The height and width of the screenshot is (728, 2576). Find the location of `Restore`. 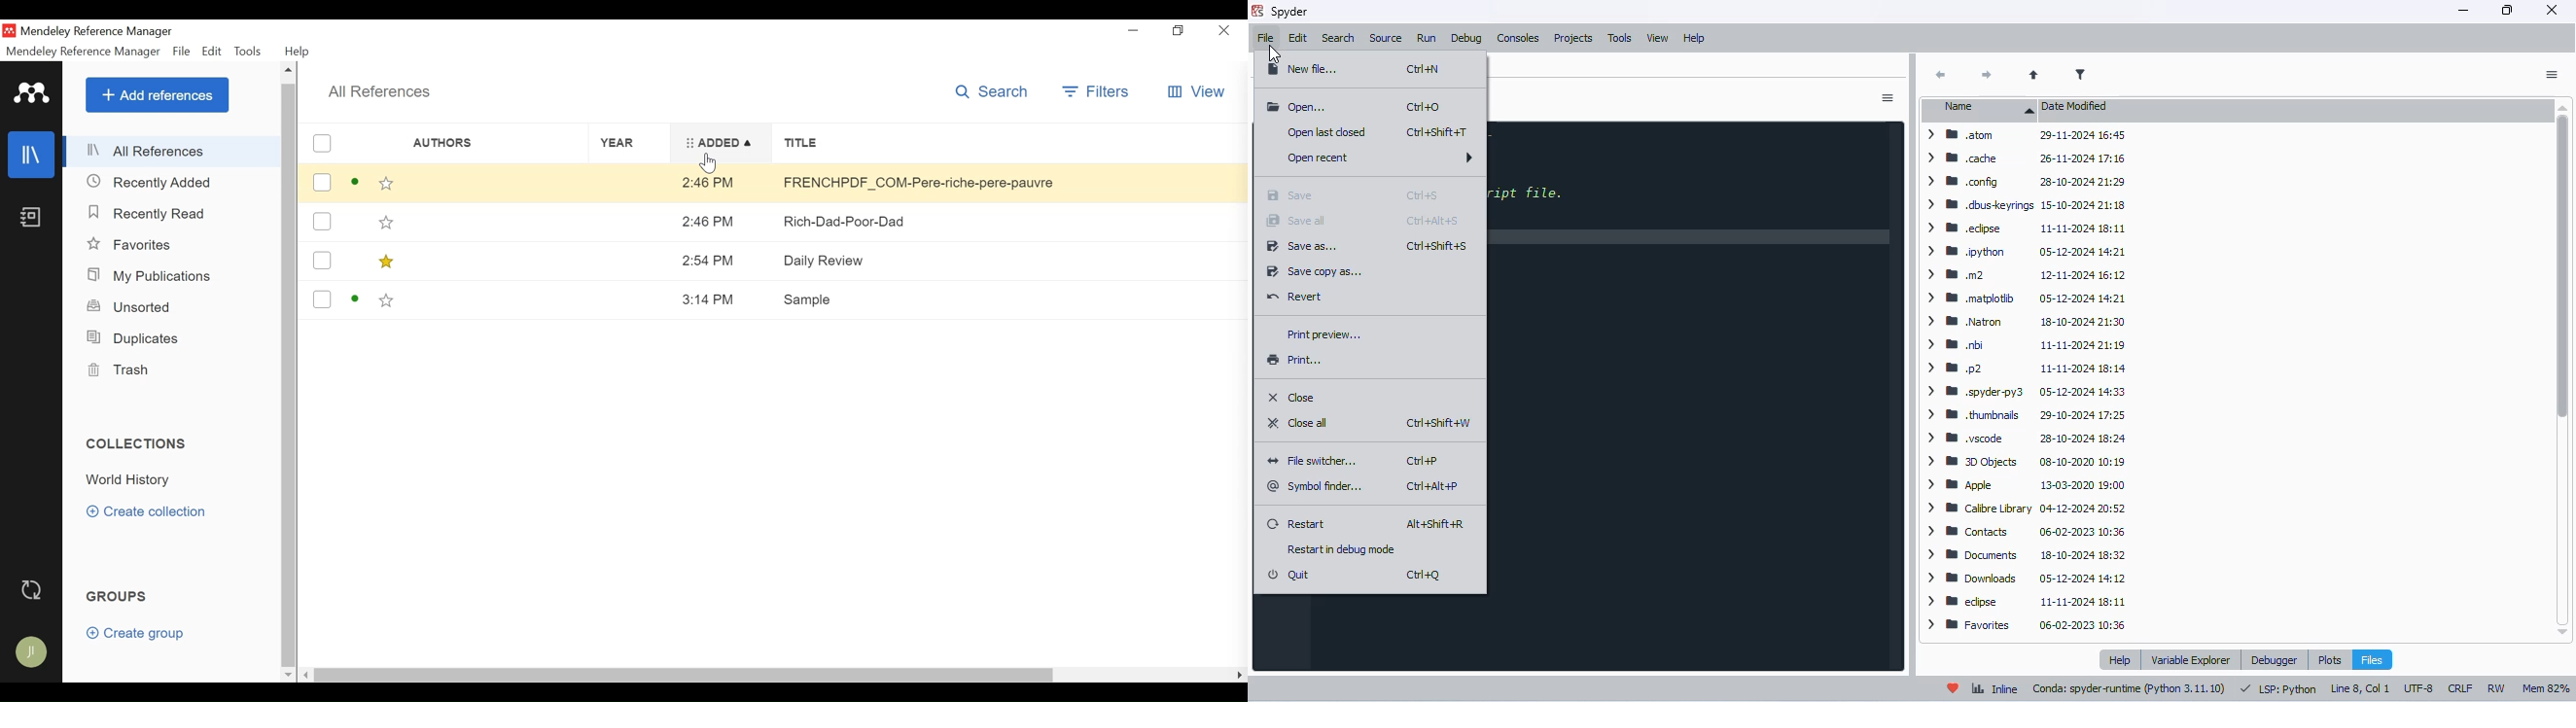

Restore is located at coordinates (1177, 30).